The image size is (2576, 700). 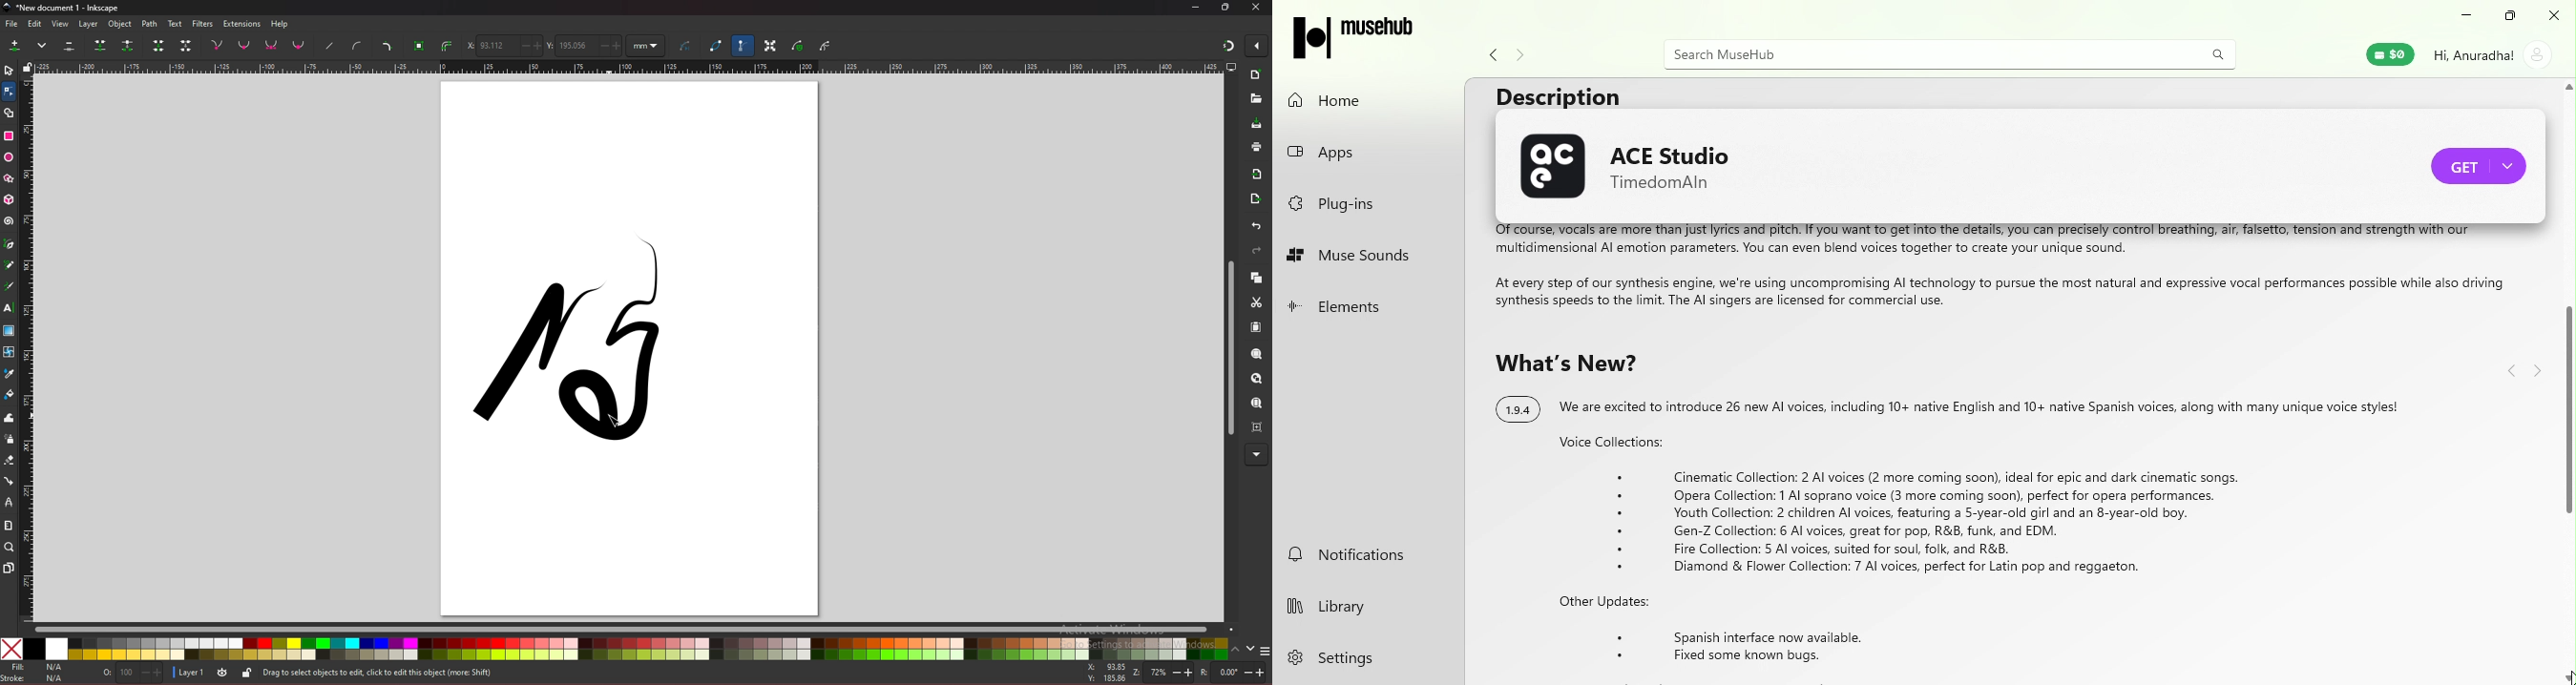 What do you see at coordinates (1550, 95) in the screenshot?
I see `Description` at bounding box center [1550, 95].